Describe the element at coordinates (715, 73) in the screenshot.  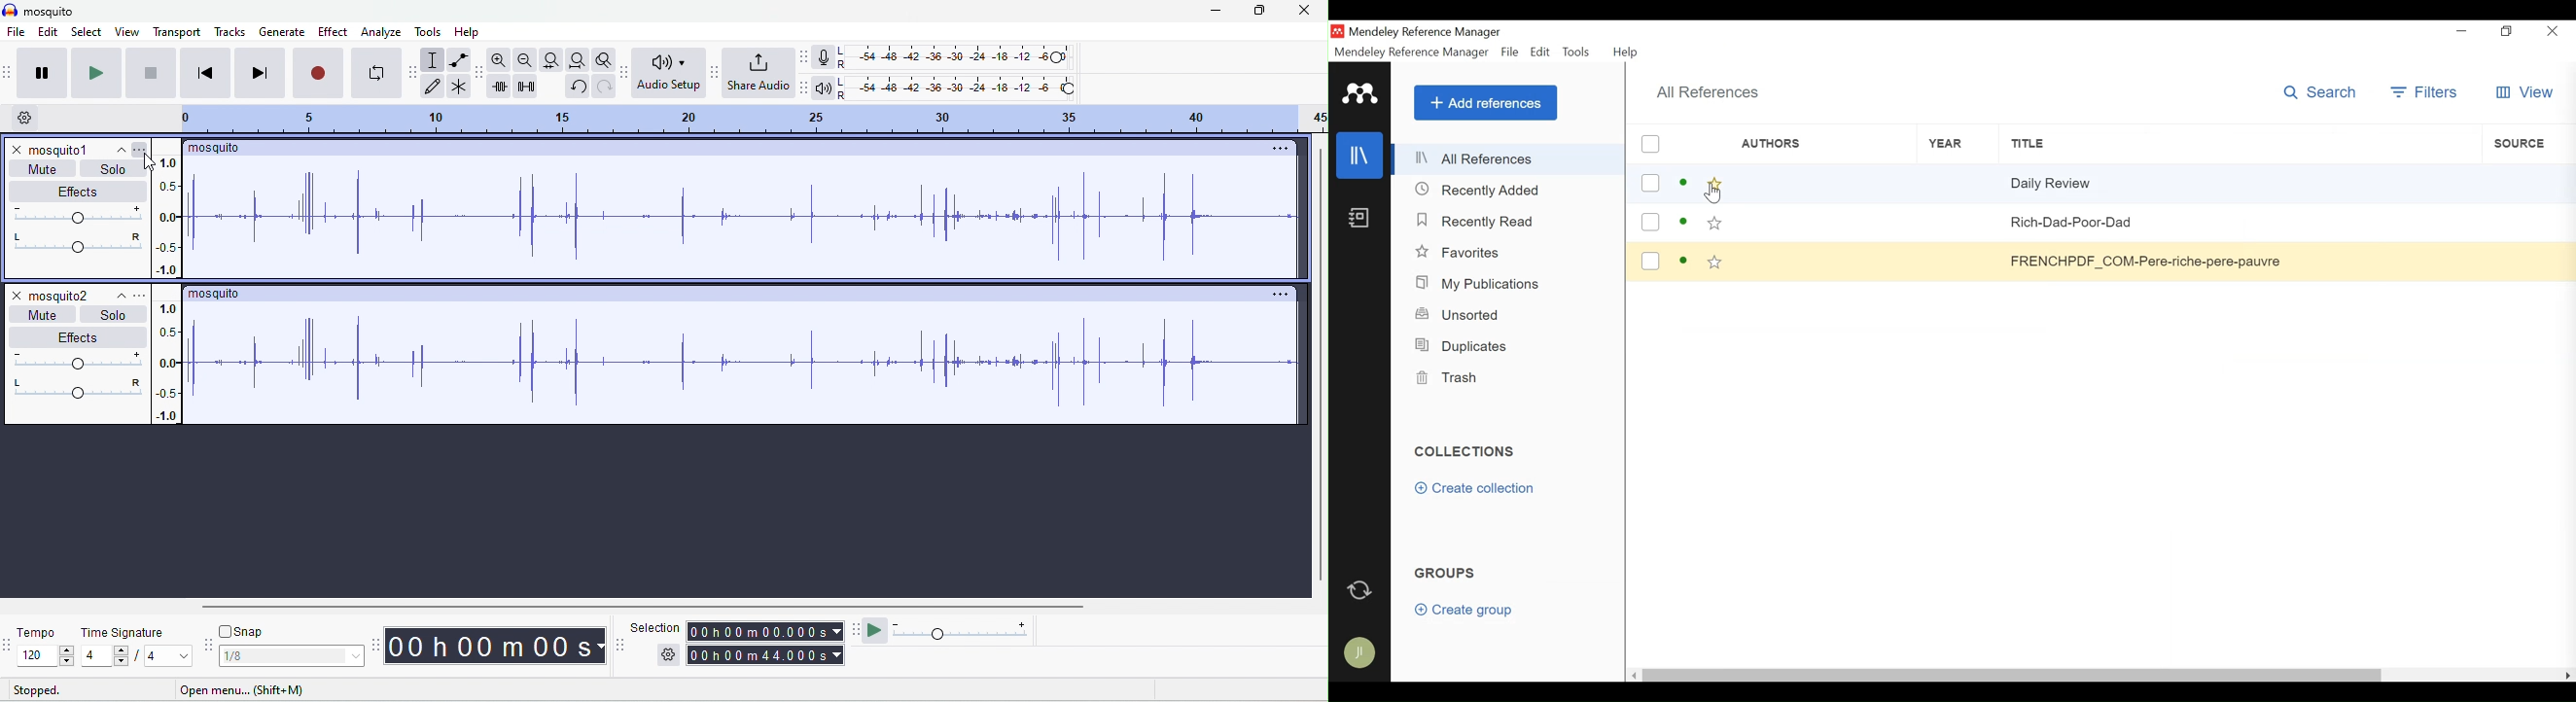
I see `share audio tool bar` at that location.